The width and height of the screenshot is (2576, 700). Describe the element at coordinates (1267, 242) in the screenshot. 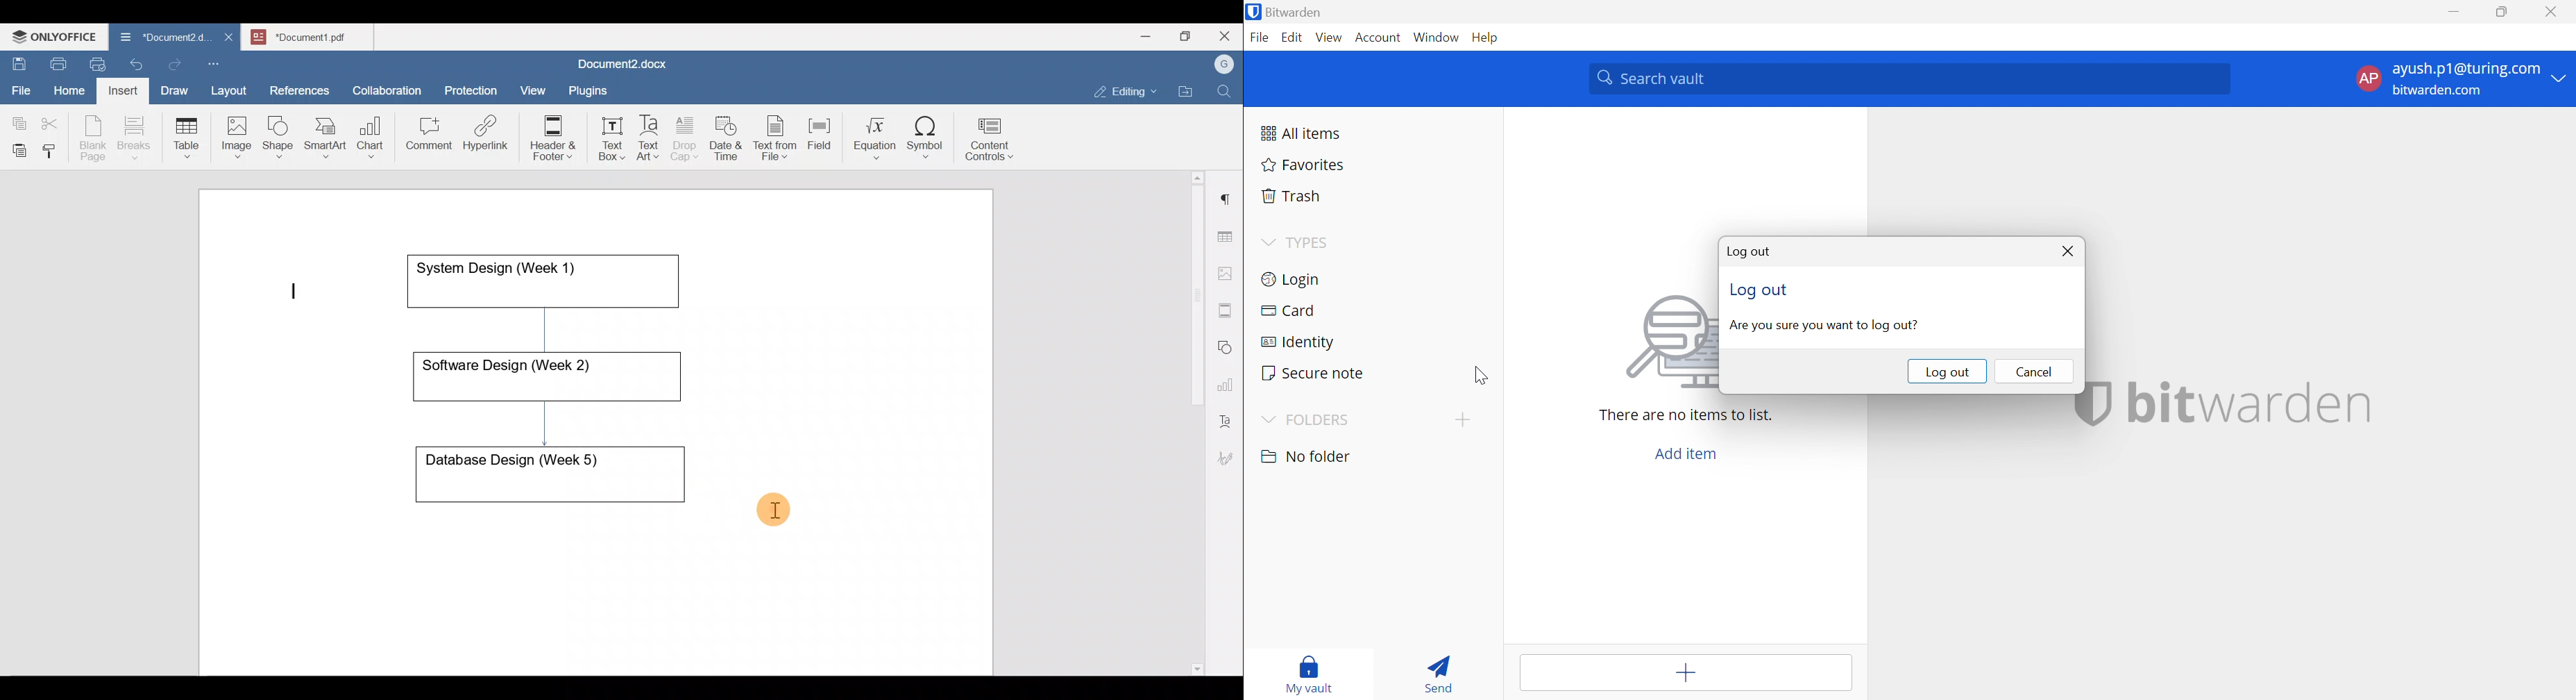

I see `Drop Down` at that location.